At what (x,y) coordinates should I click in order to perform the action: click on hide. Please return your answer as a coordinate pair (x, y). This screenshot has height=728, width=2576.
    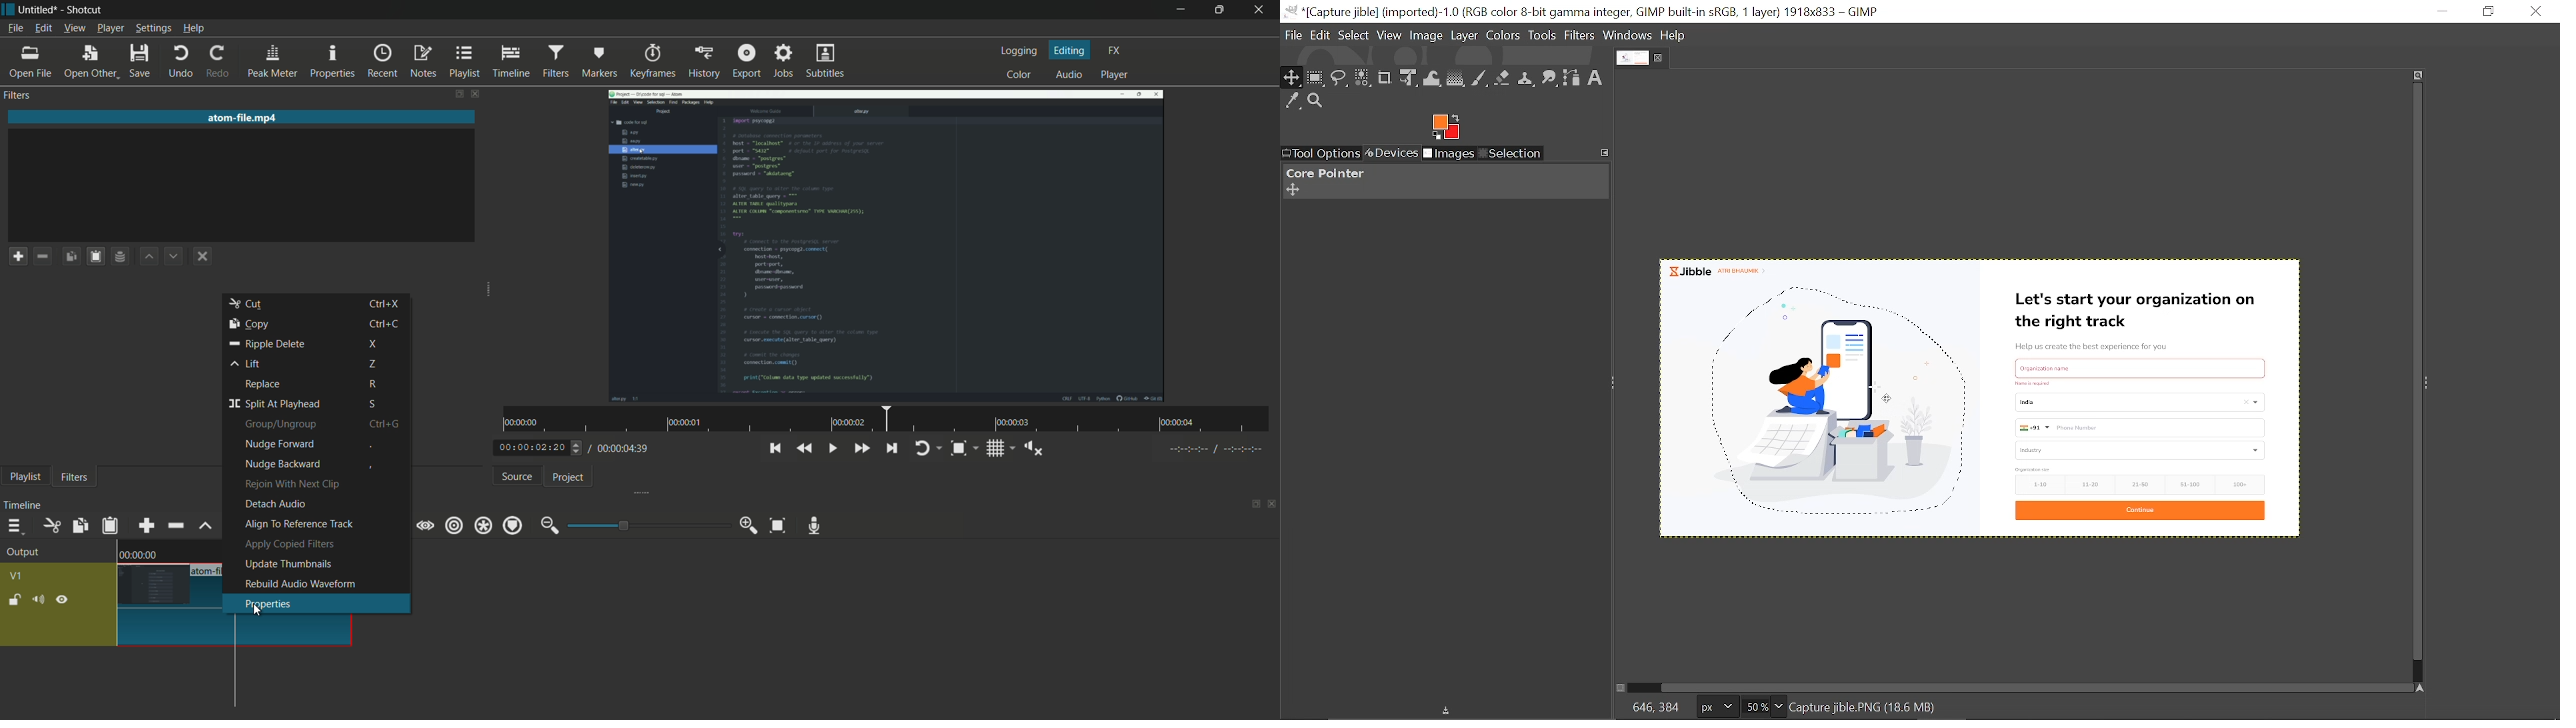
    Looking at the image, I should click on (63, 599).